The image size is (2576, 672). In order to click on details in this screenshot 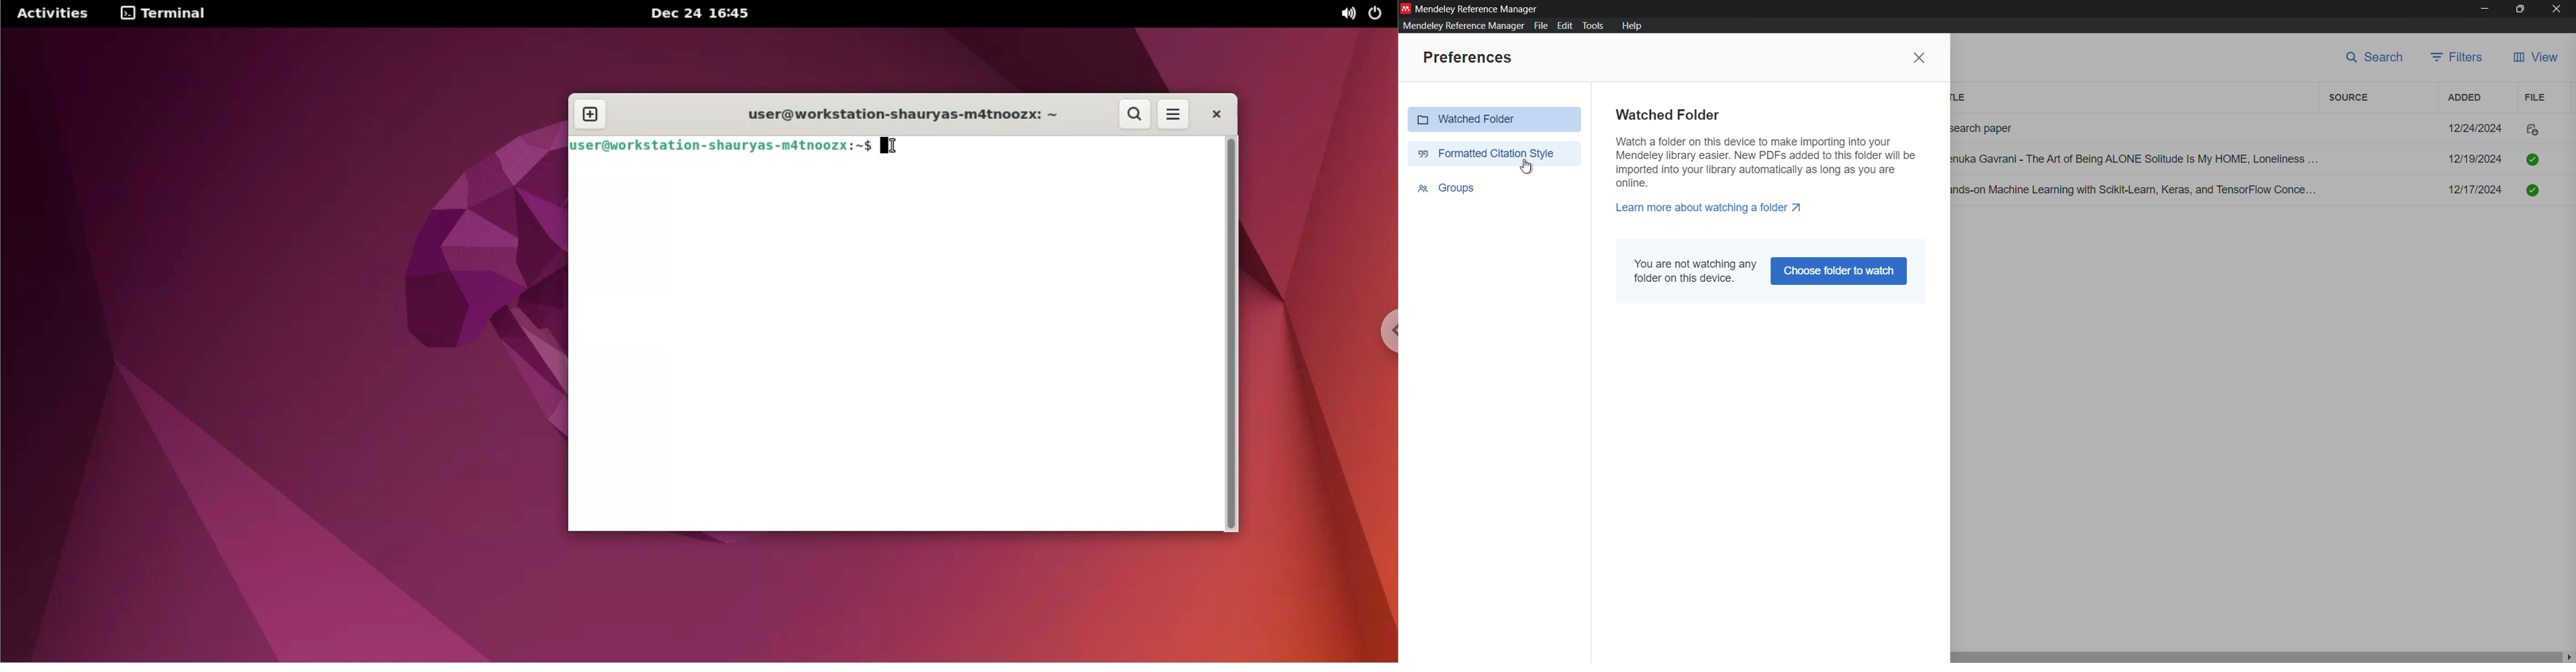, I will do `click(2253, 128)`.